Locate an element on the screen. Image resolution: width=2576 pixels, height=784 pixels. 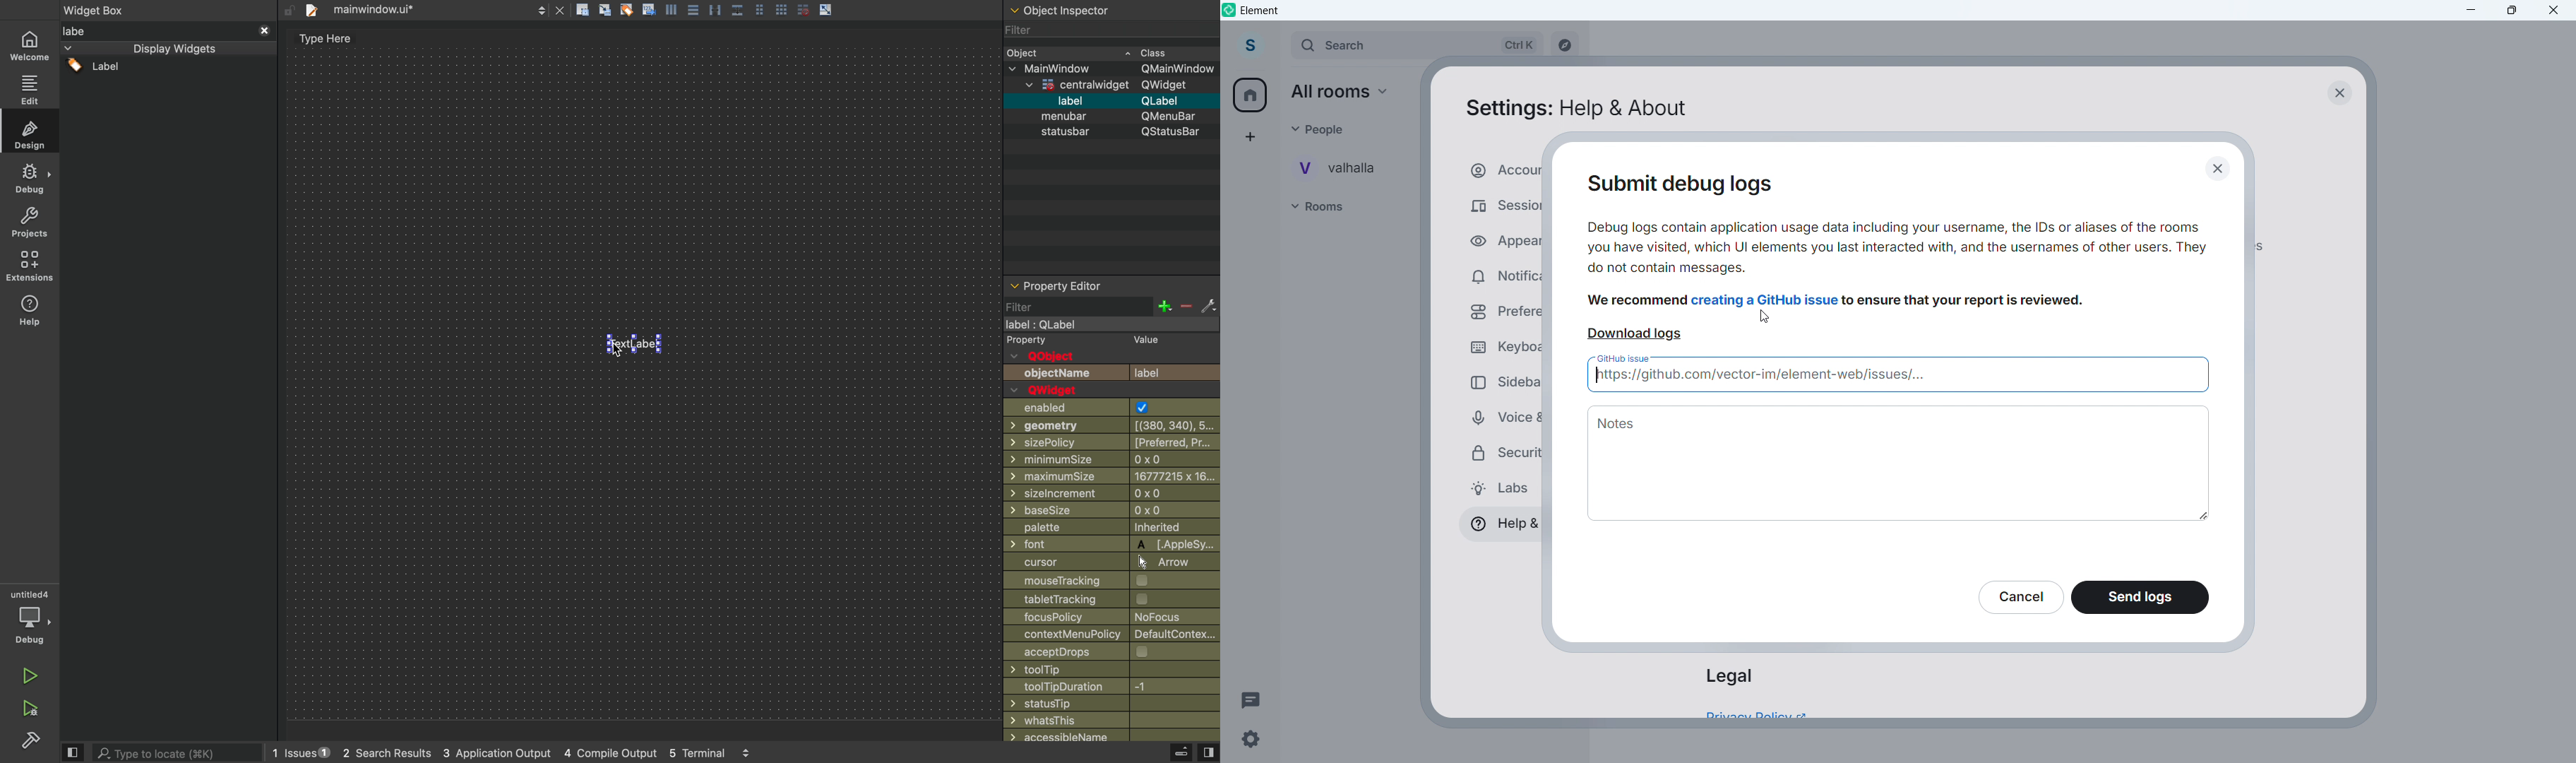
home  is located at coordinates (1251, 95).